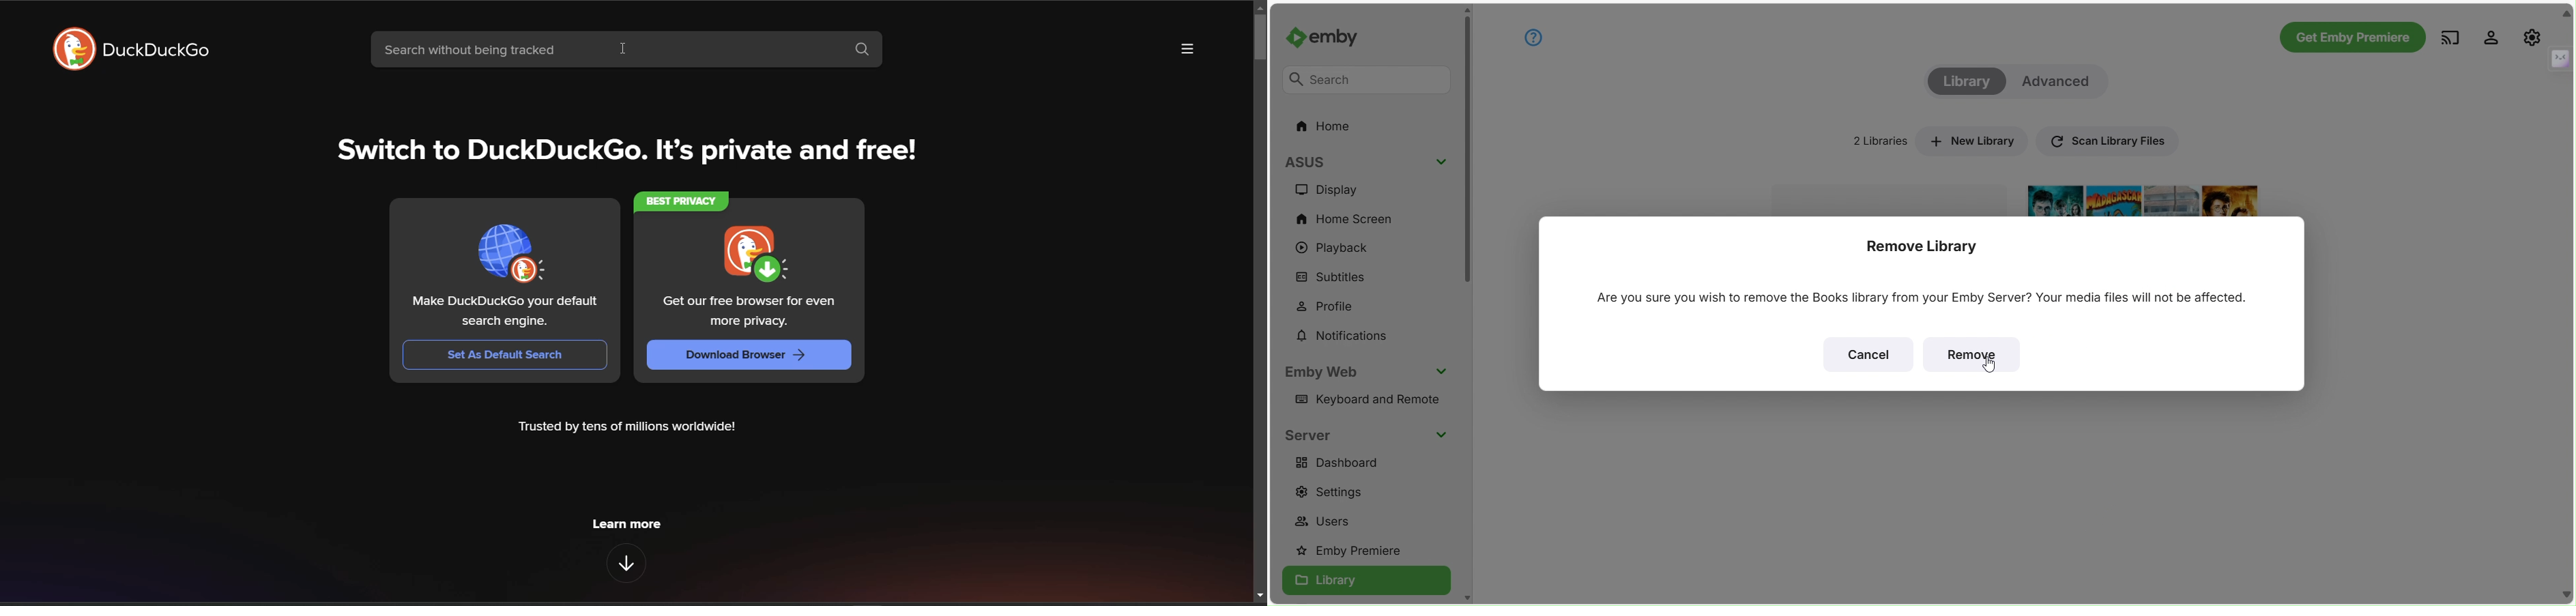 The image size is (2576, 616). What do you see at coordinates (2059, 81) in the screenshot?
I see `Advanced` at bounding box center [2059, 81].